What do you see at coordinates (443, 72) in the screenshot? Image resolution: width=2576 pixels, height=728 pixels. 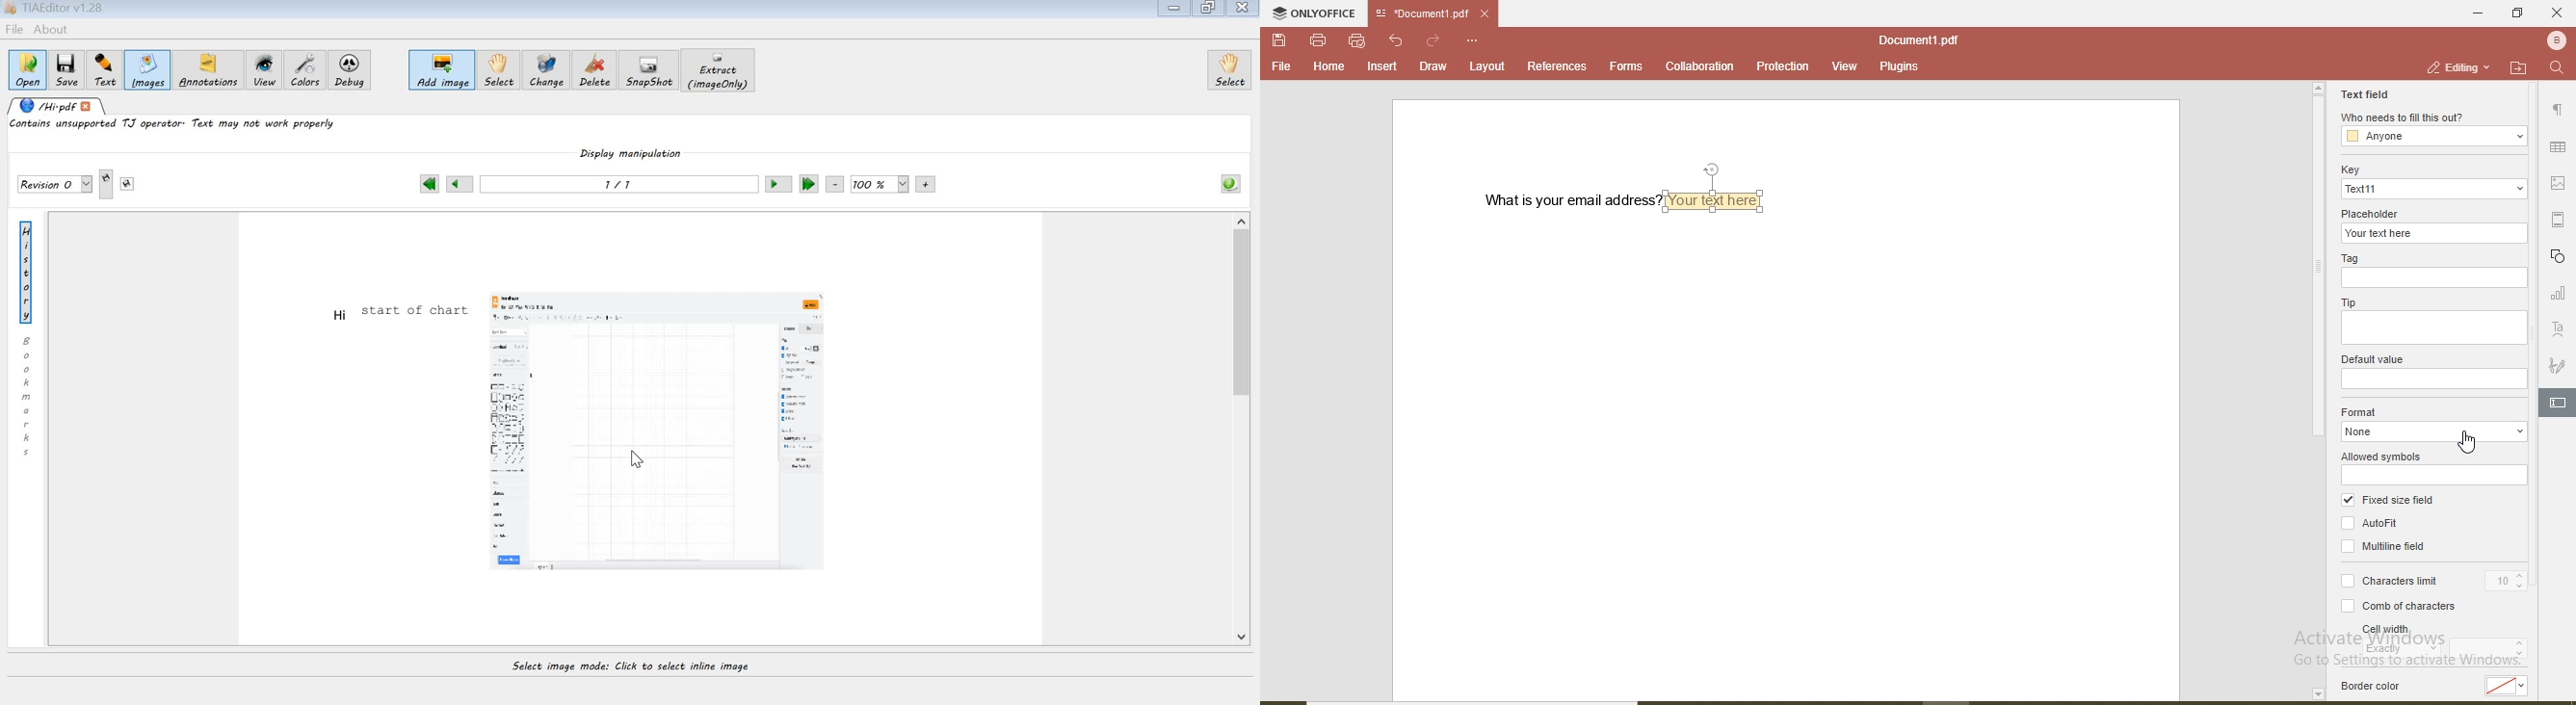 I see `add image` at bounding box center [443, 72].